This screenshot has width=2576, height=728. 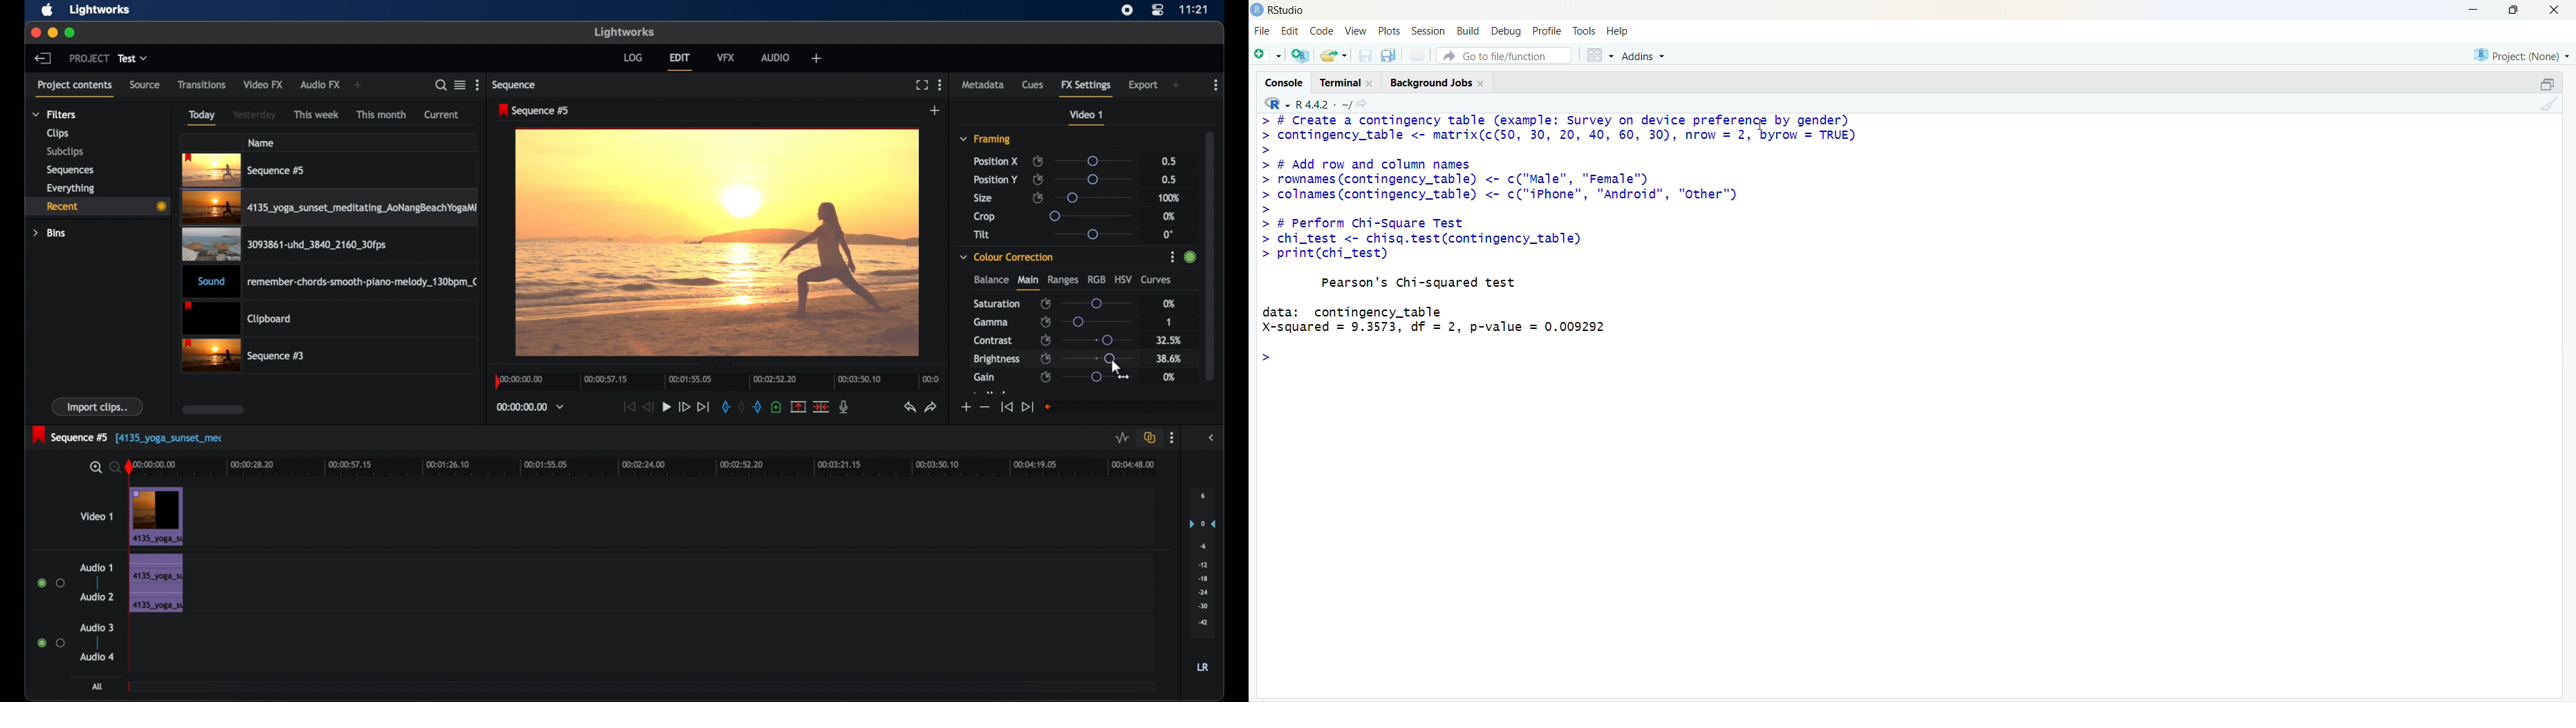 What do you see at coordinates (1033, 88) in the screenshot?
I see `cues` at bounding box center [1033, 88].